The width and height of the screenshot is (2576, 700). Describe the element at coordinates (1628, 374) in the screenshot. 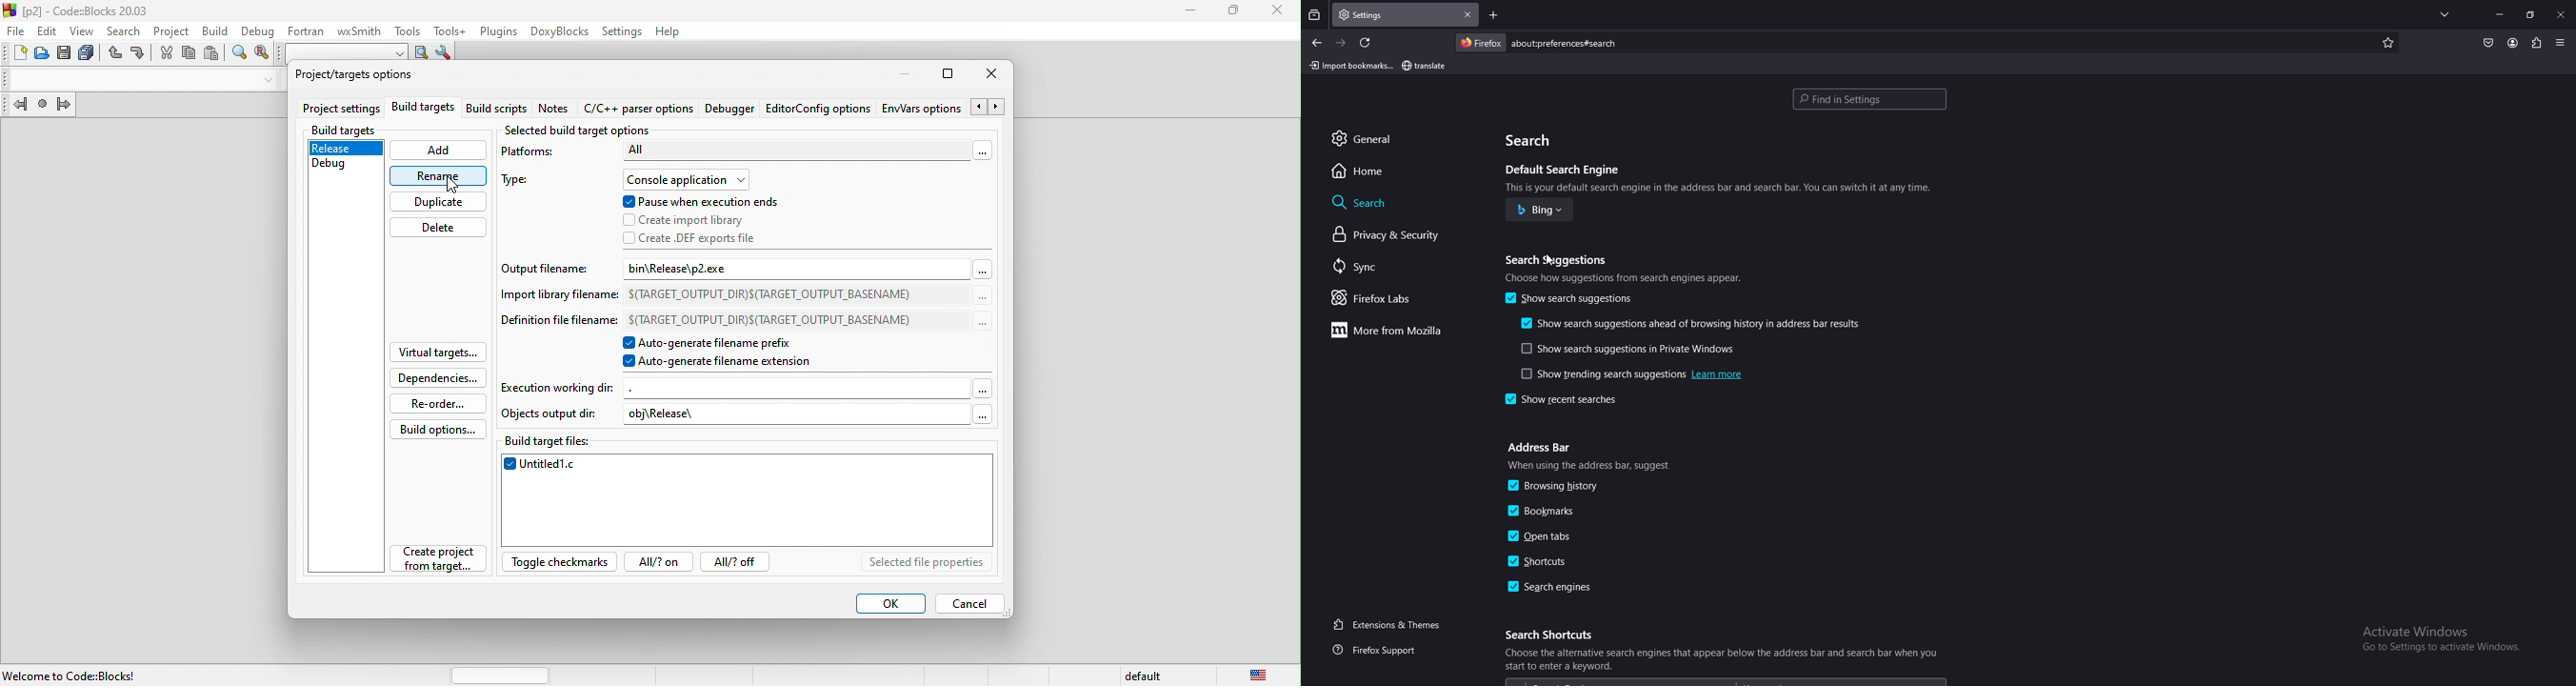

I see `show trending search suggestions` at that location.